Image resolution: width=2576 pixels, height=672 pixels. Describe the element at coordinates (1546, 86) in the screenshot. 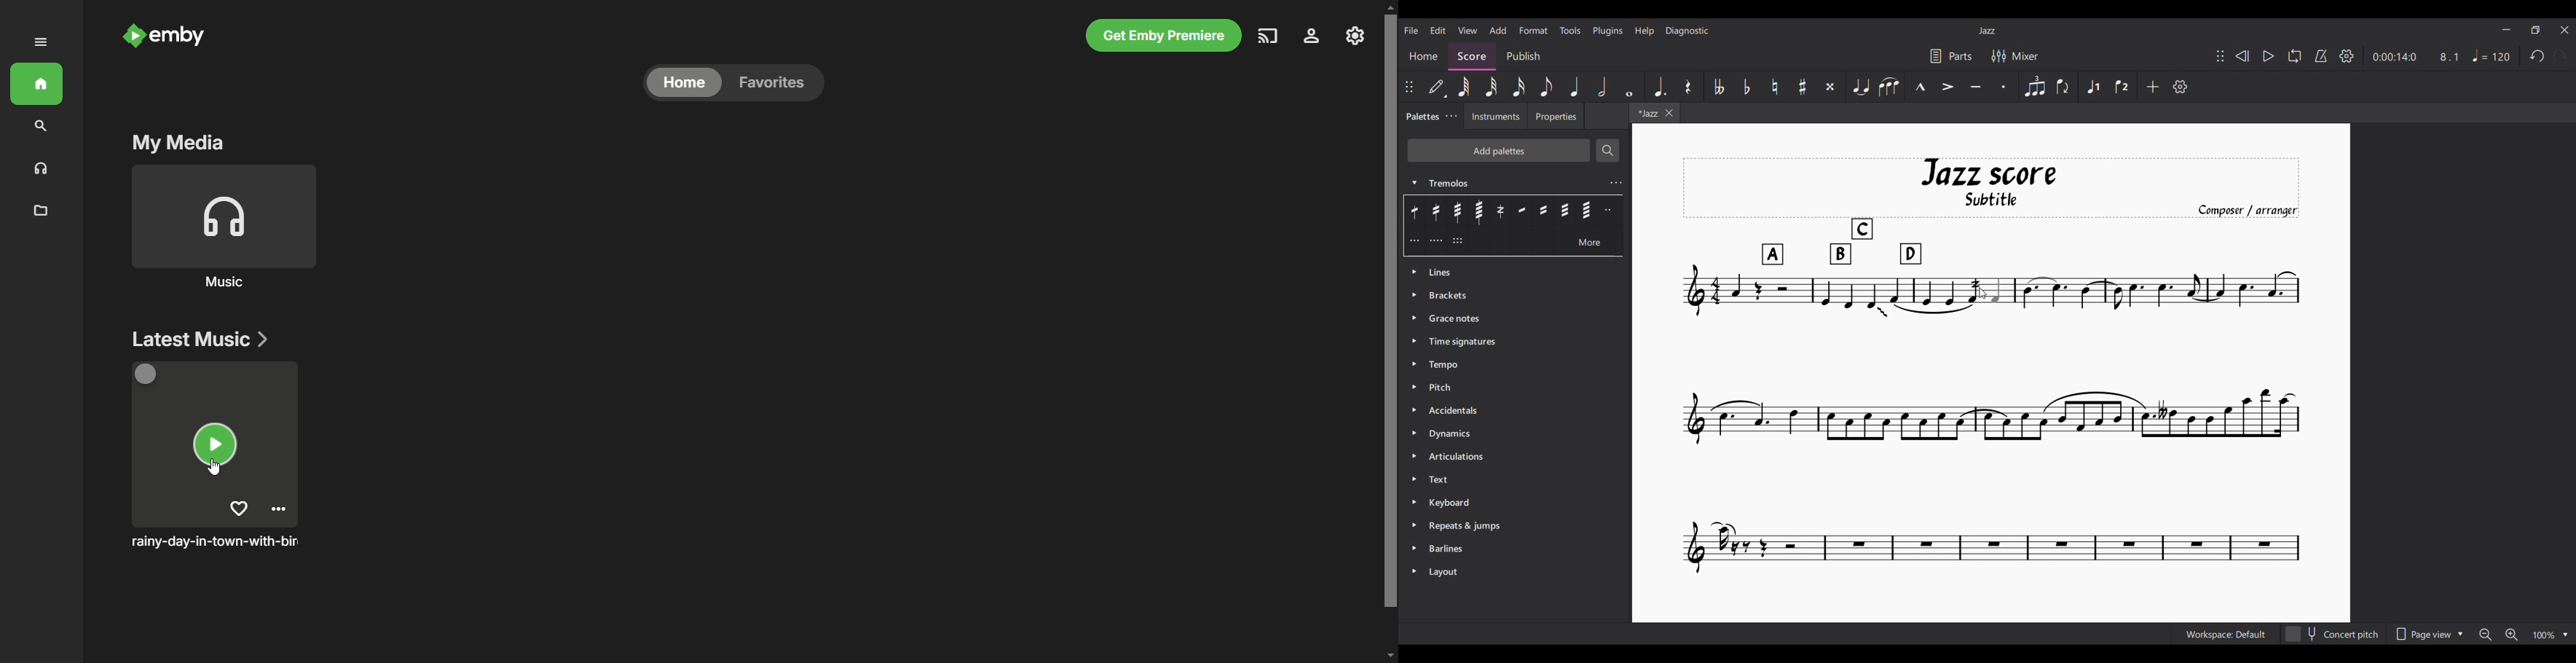

I see `8th note` at that location.